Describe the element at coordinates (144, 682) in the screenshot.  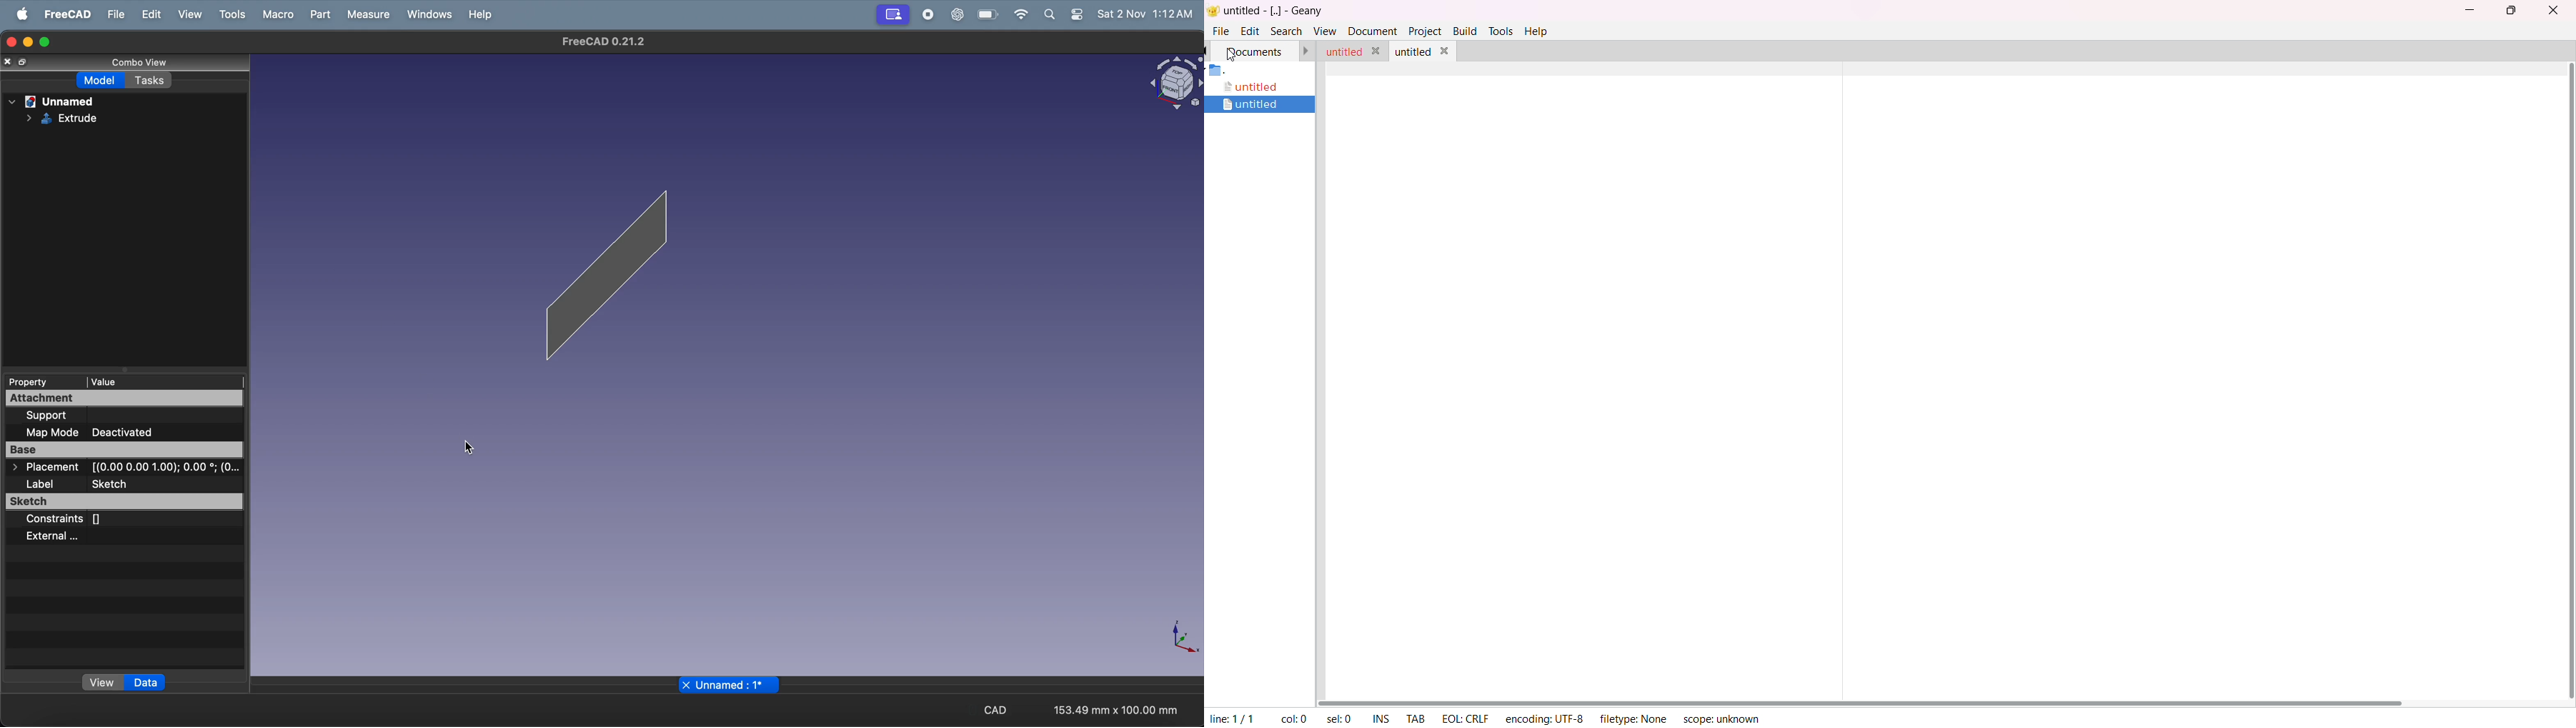
I see `data` at that location.